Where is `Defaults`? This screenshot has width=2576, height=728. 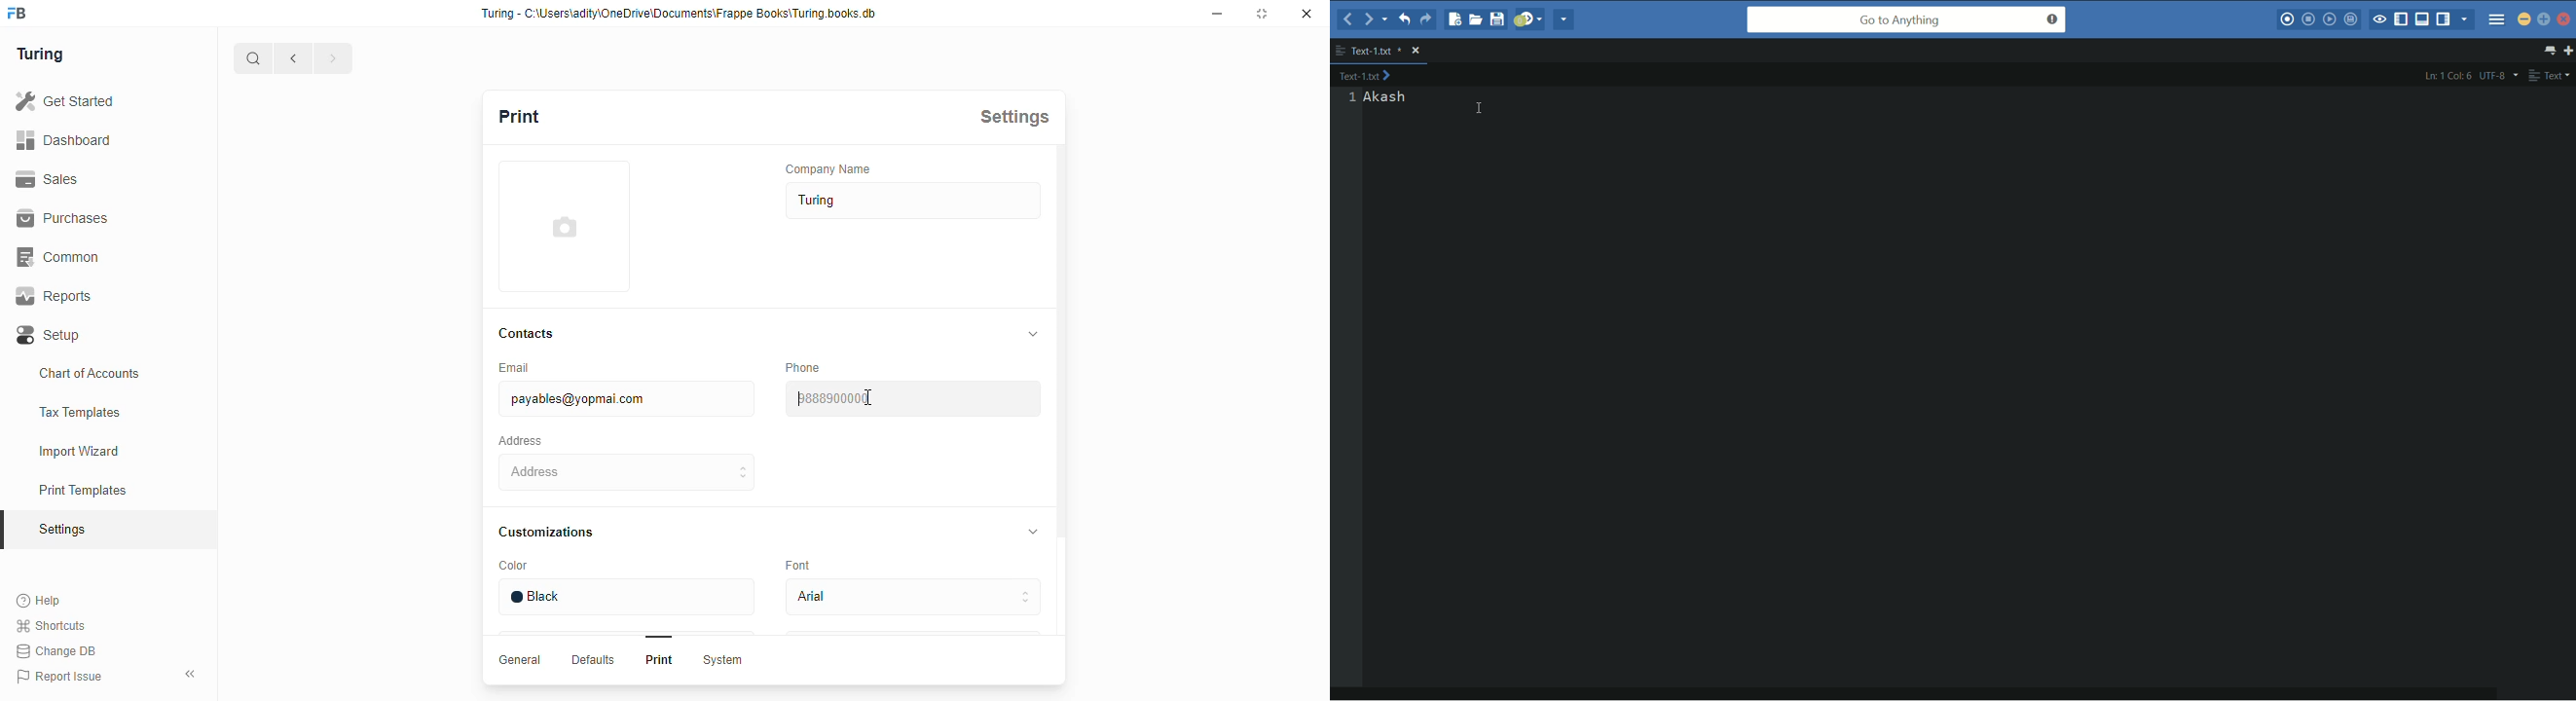 Defaults is located at coordinates (590, 660).